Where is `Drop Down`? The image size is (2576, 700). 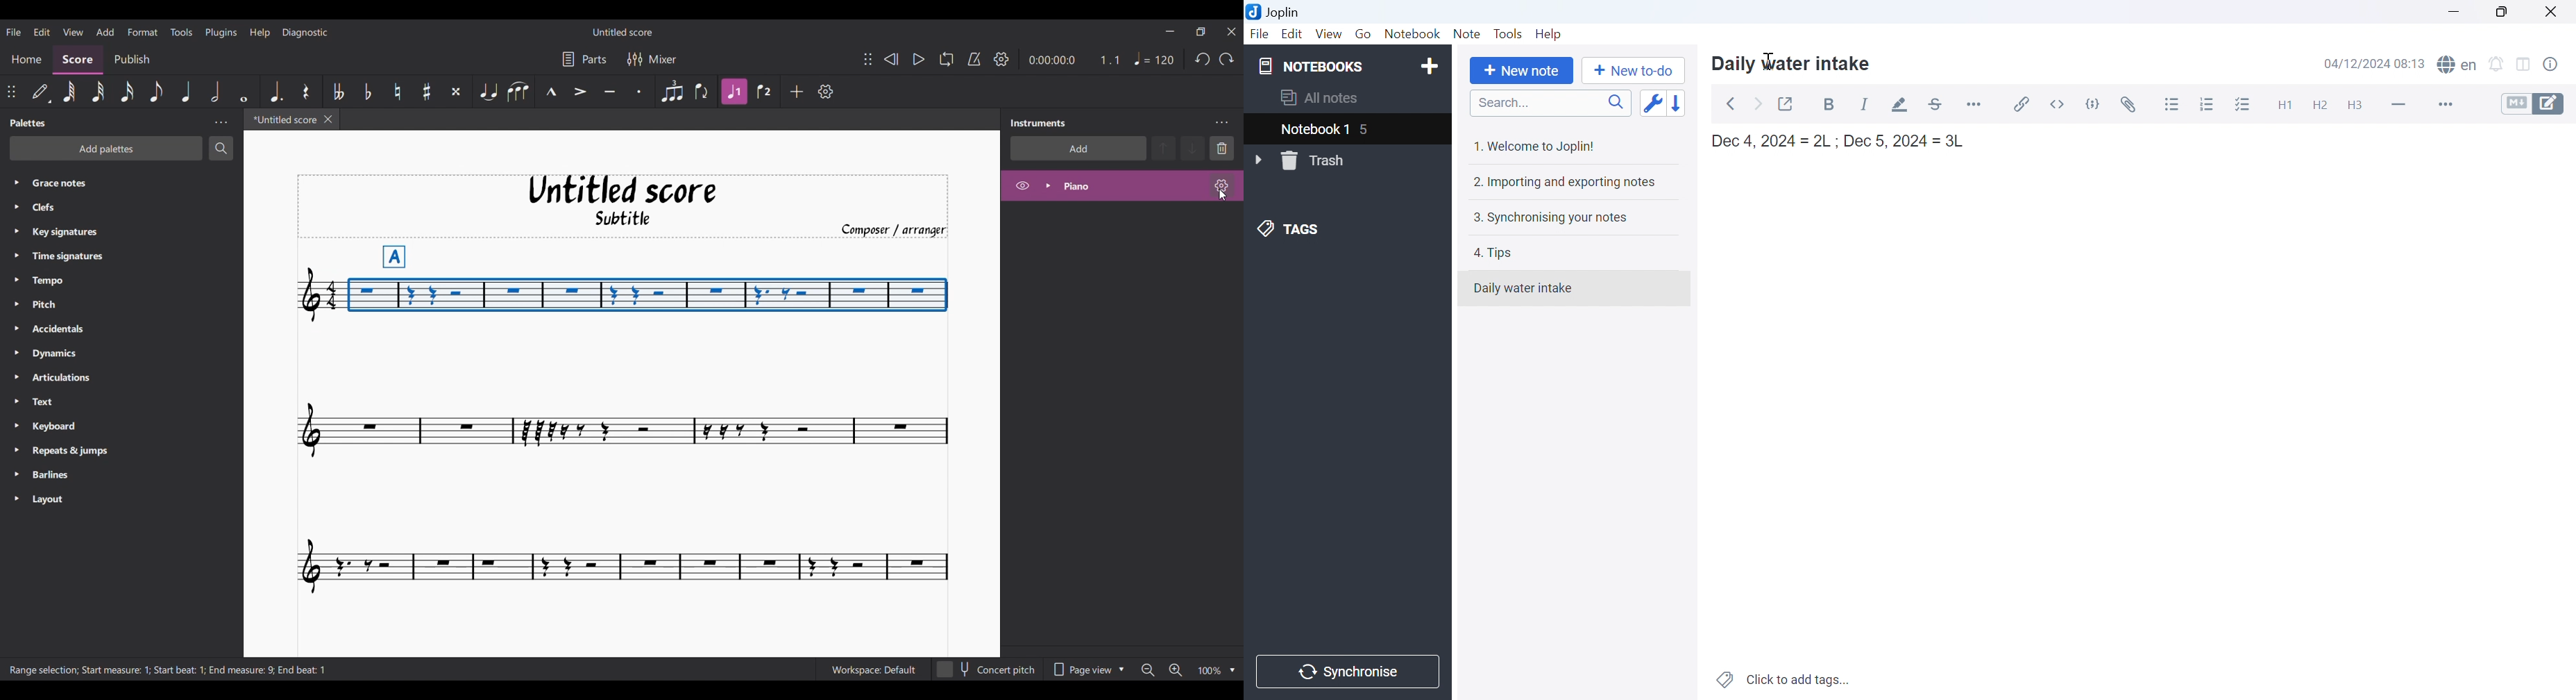 Drop Down is located at coordinates (1257, 159).